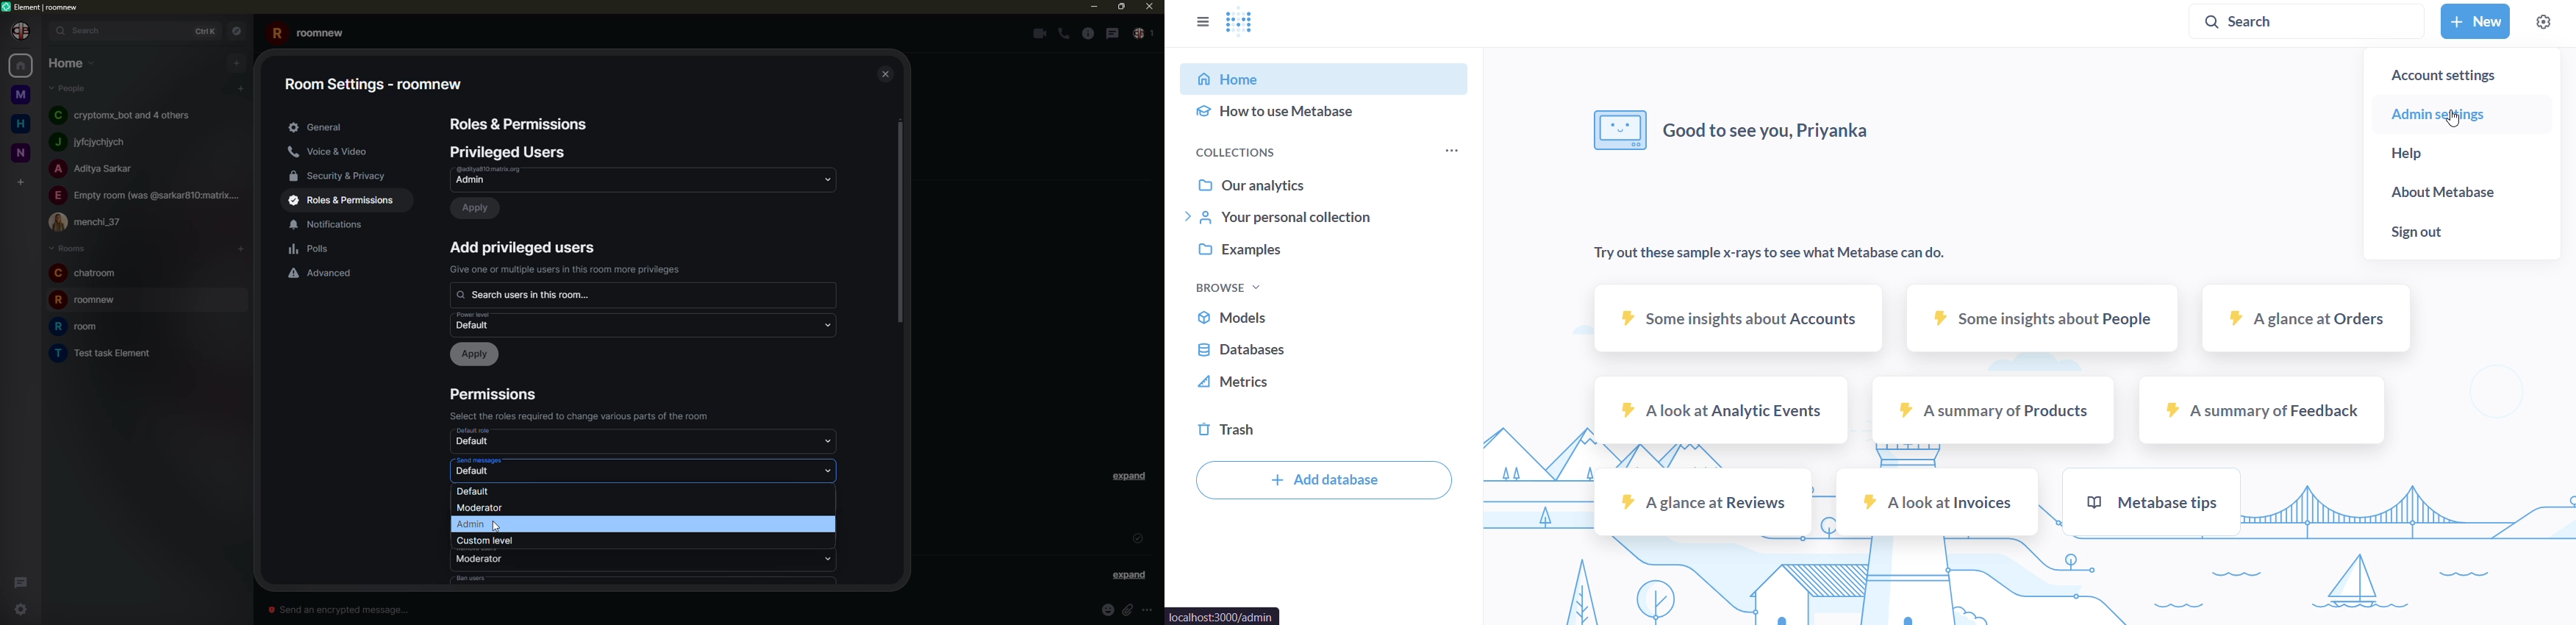  What do you see at coordinates (497, 394) in the screenshot?
I see `permissions` at bounding box center [497, 394].